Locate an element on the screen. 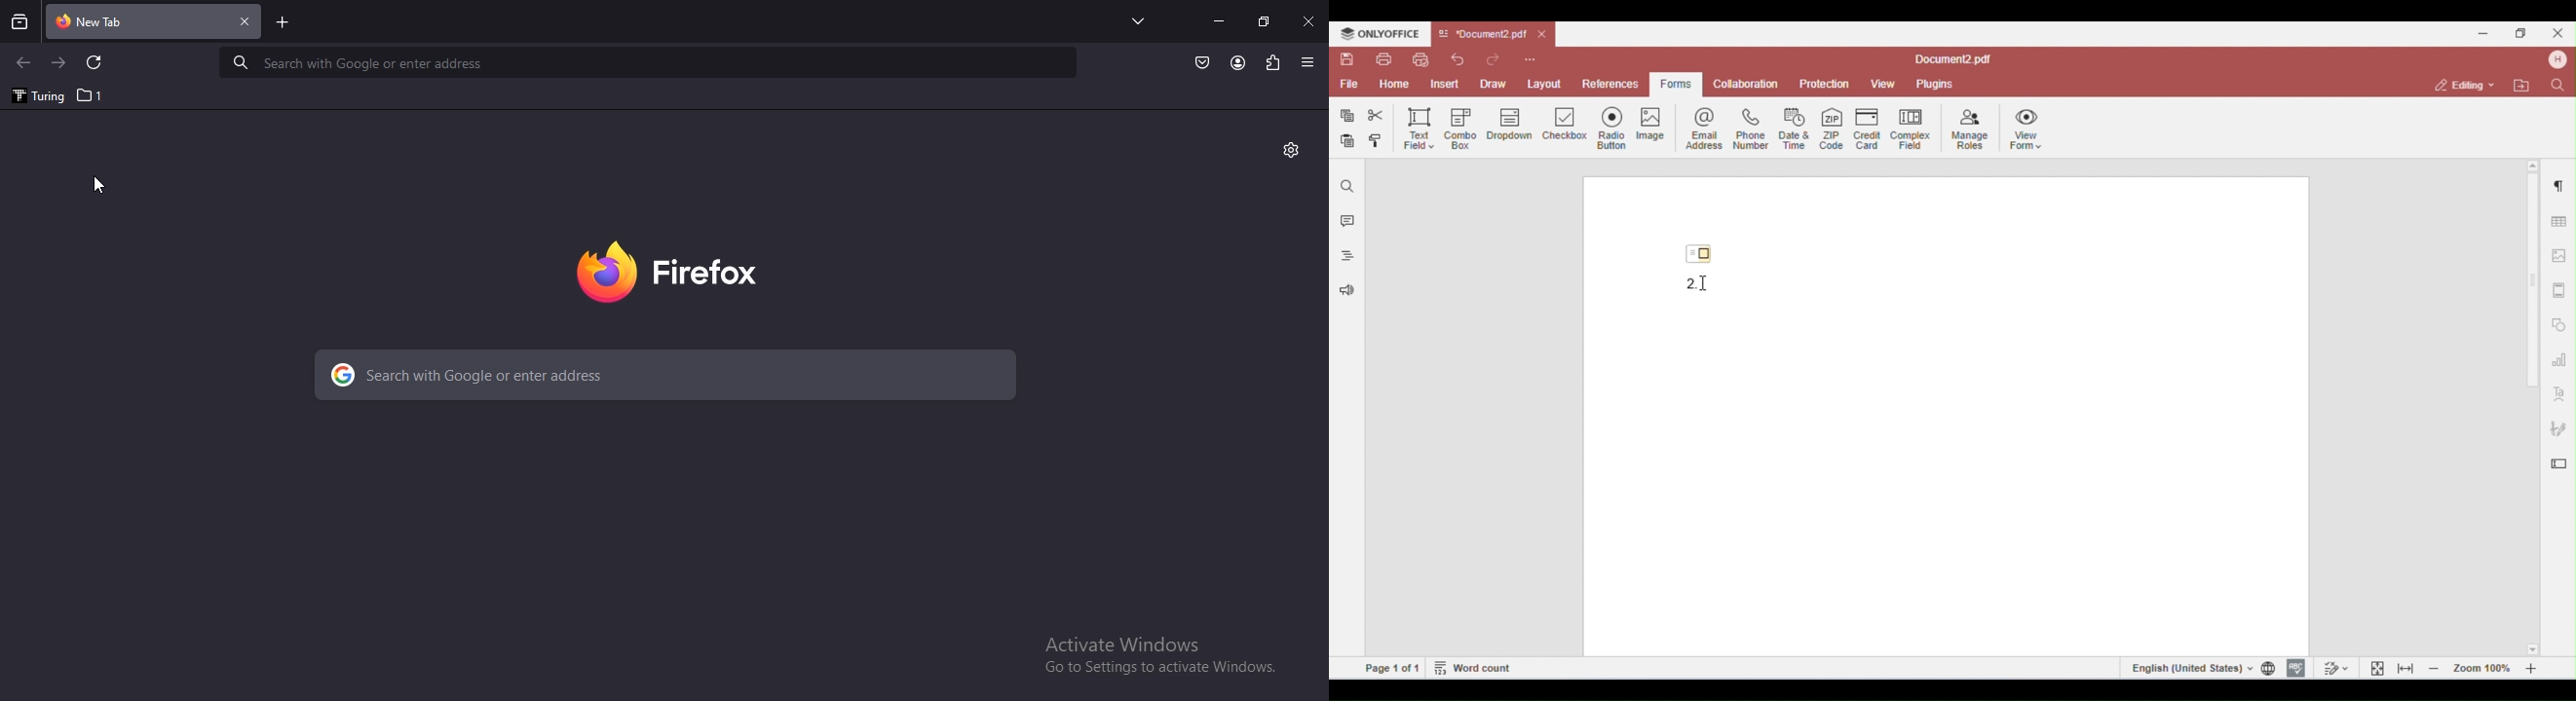  search all recent and current tabs is located at coordinates (21, 23).